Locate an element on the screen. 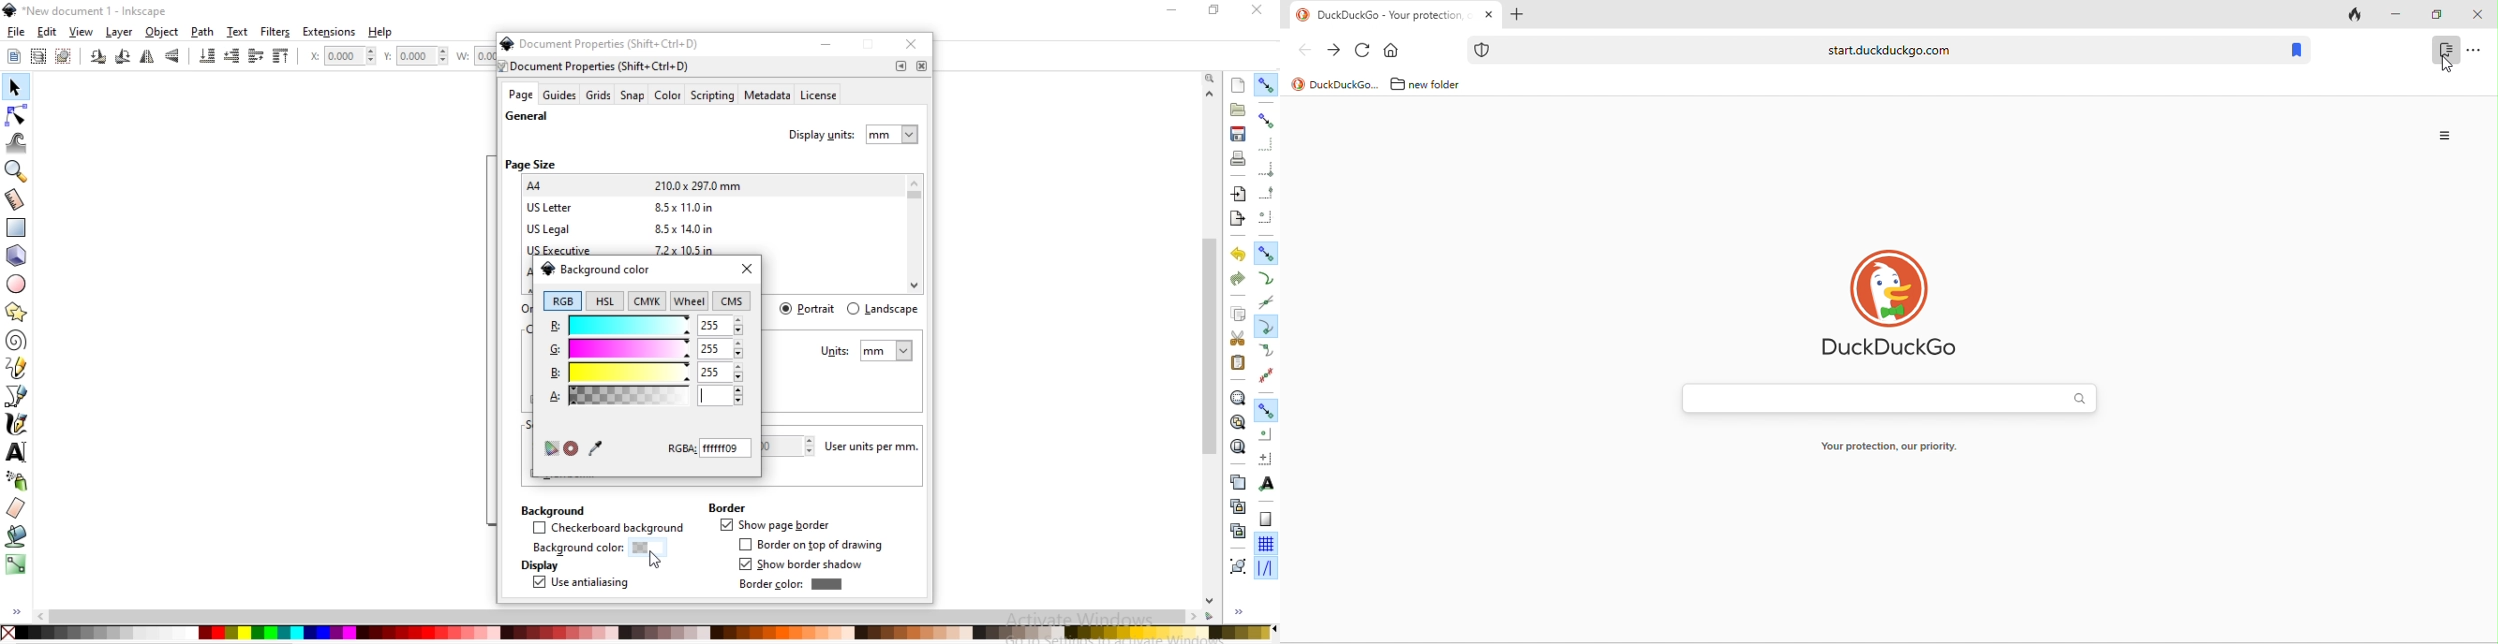 The height and width of the screenshot is (644, 2520). measurement tools is located at coordinates (18, 200).